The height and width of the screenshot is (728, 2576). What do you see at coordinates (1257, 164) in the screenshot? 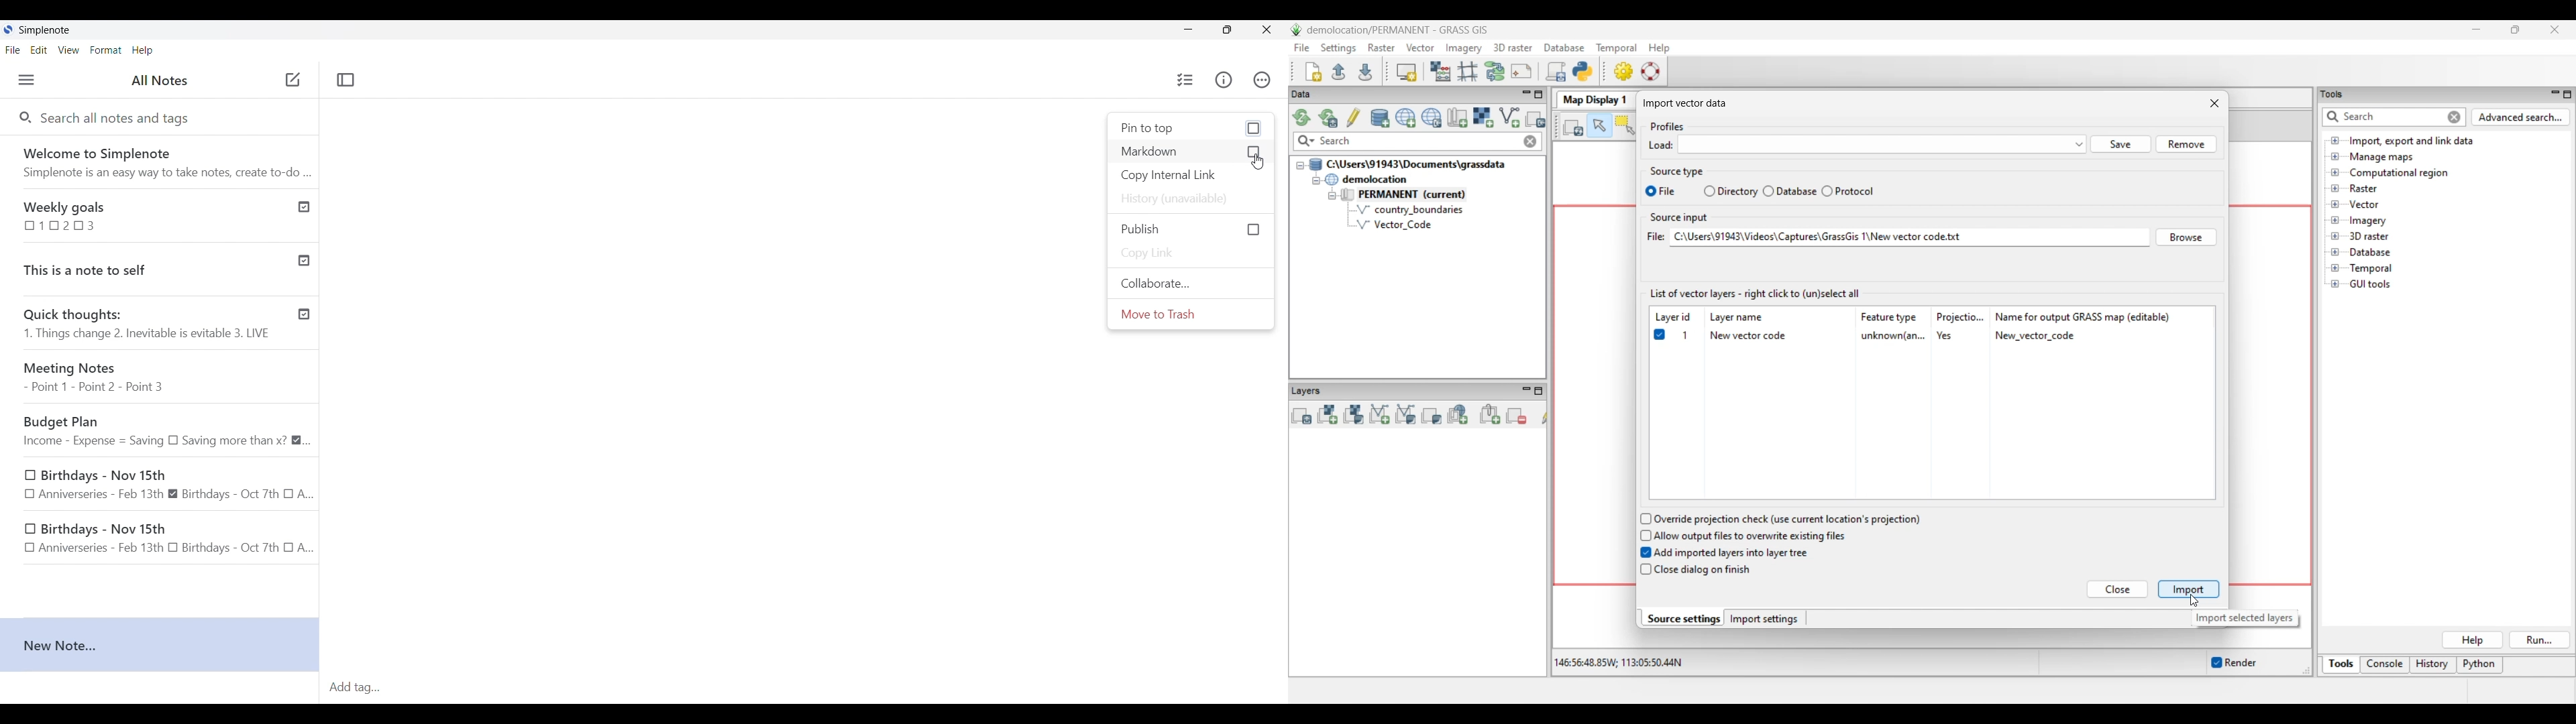
I see `Cursor ` at bounding box center [1257, 164].